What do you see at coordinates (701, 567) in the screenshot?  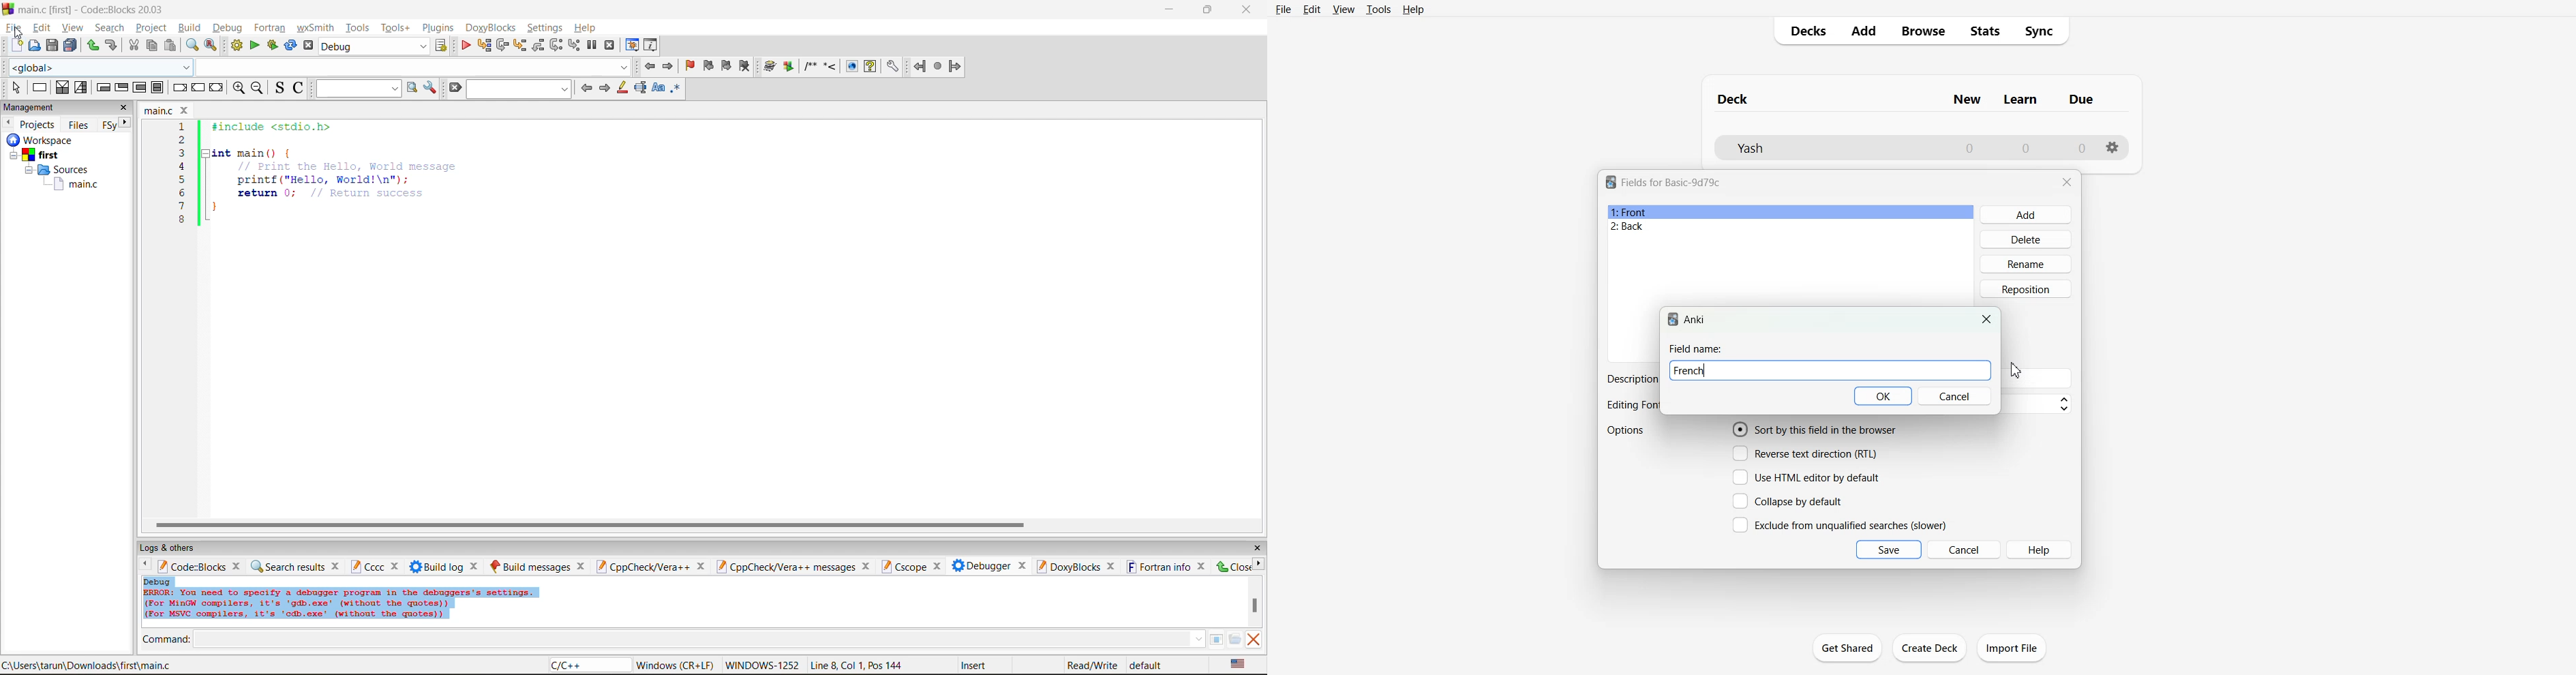 I see `close` at bounding box center [701, 567].